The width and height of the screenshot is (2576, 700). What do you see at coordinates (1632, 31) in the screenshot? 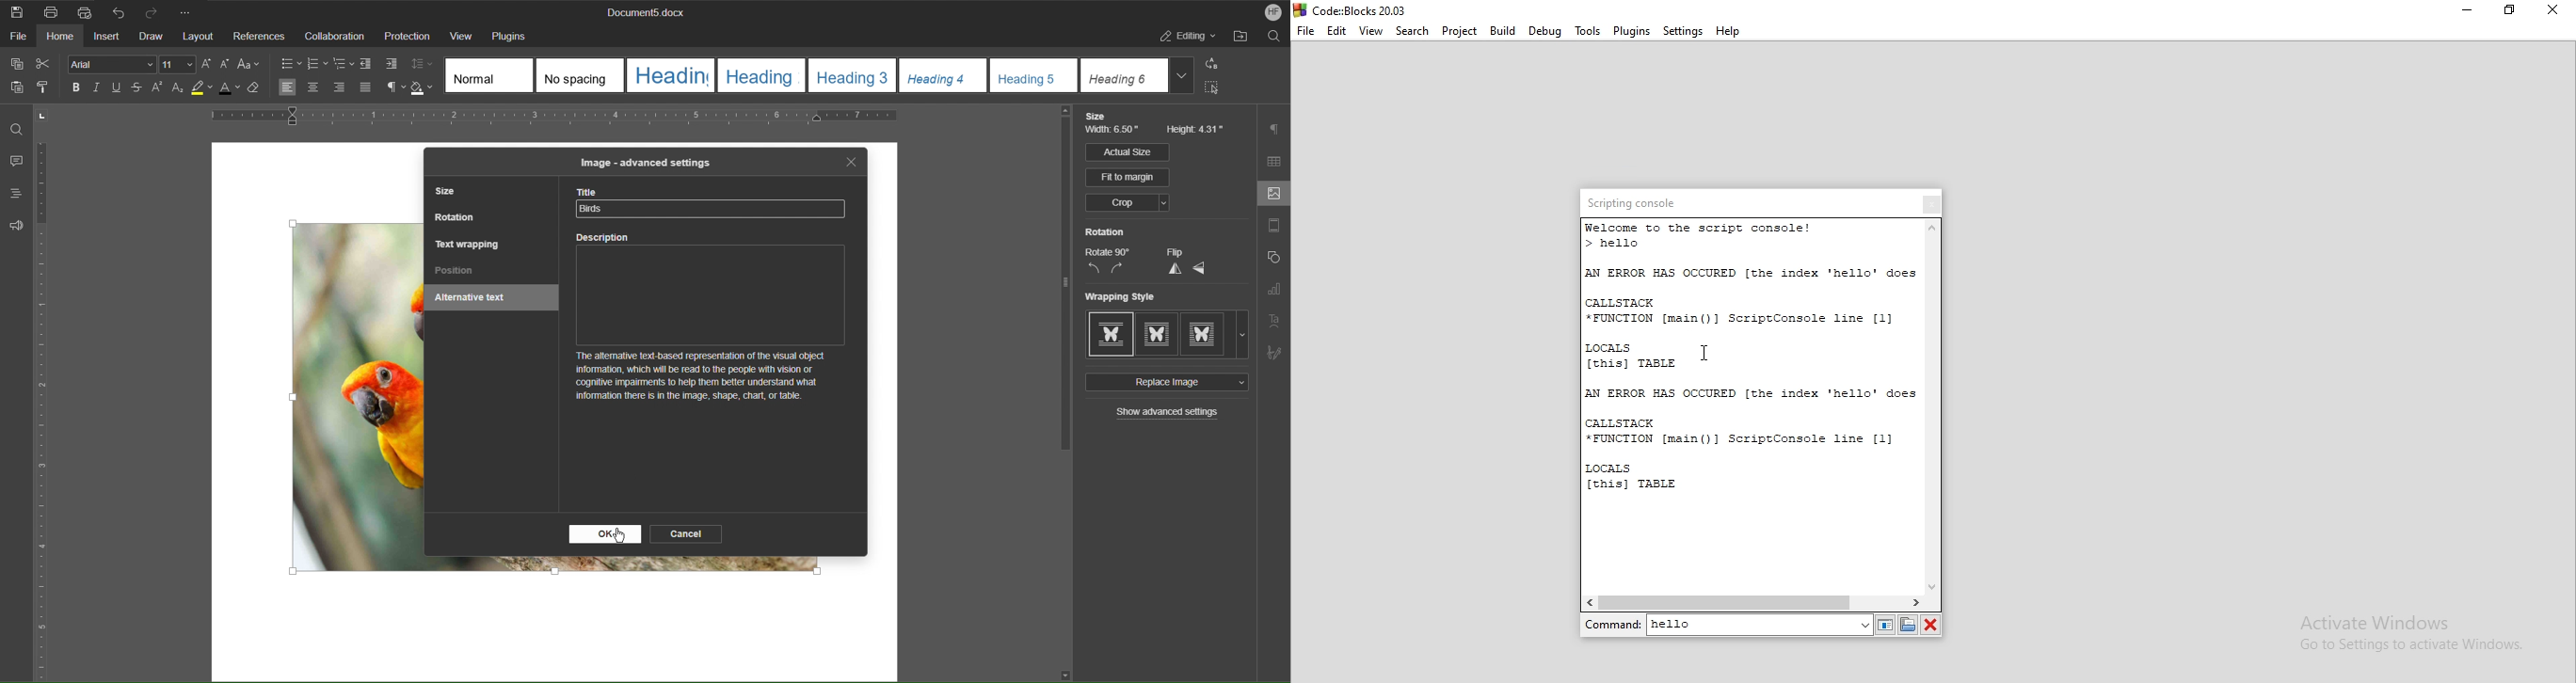
I see `Plugins ` at bounding box center [1632, 31].